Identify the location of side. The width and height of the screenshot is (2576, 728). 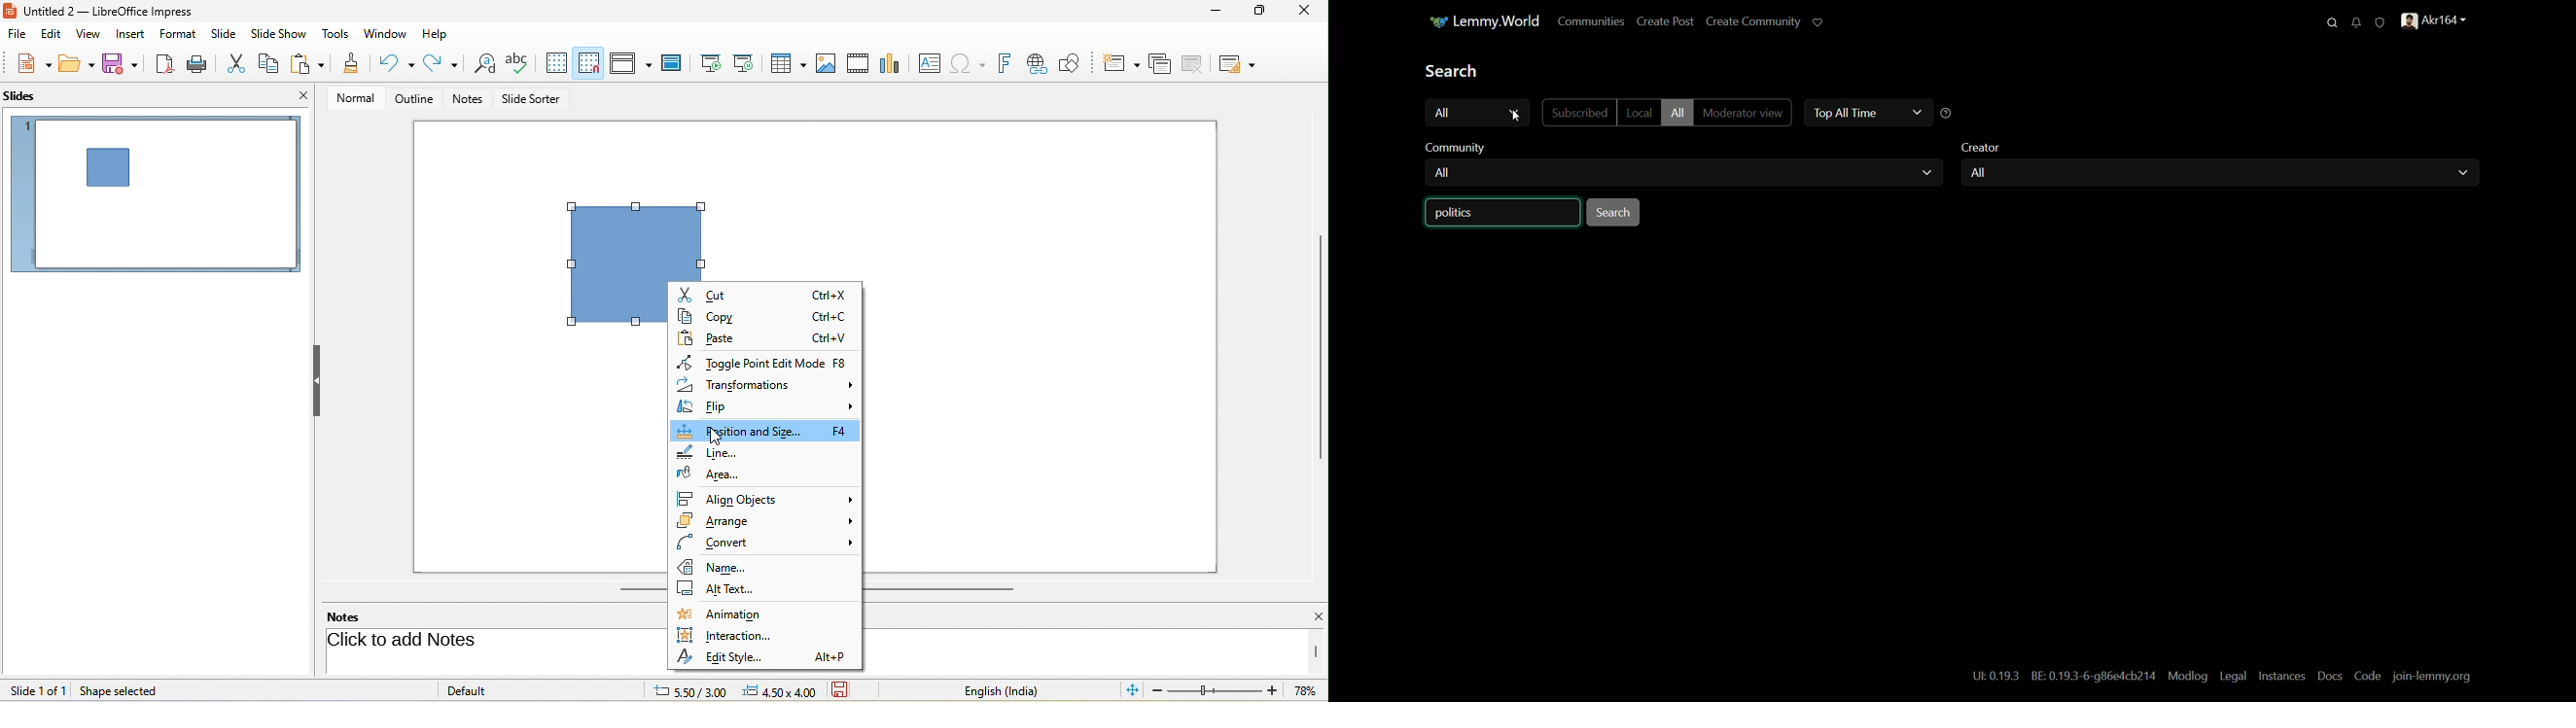
(228, 34).